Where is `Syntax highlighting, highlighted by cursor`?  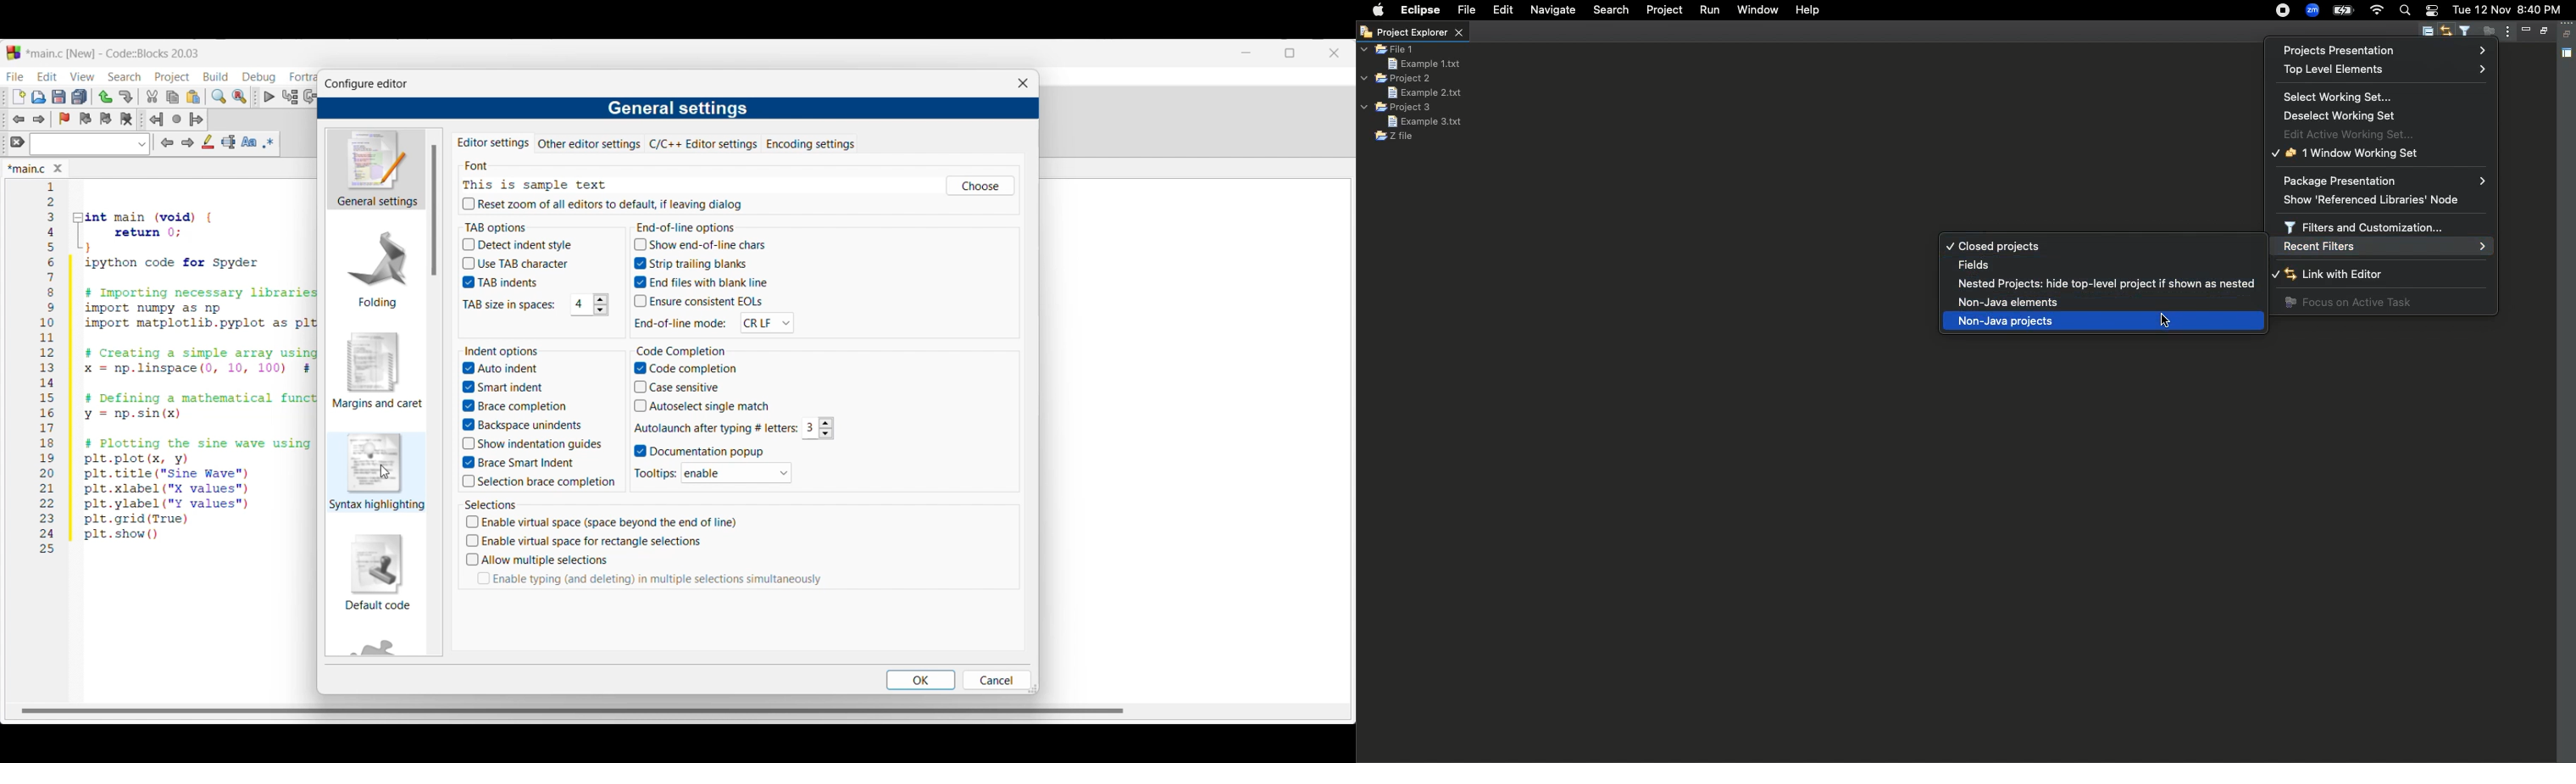 Syntax highlighting, highlighted by cursor is located at coordinates (377, 472).